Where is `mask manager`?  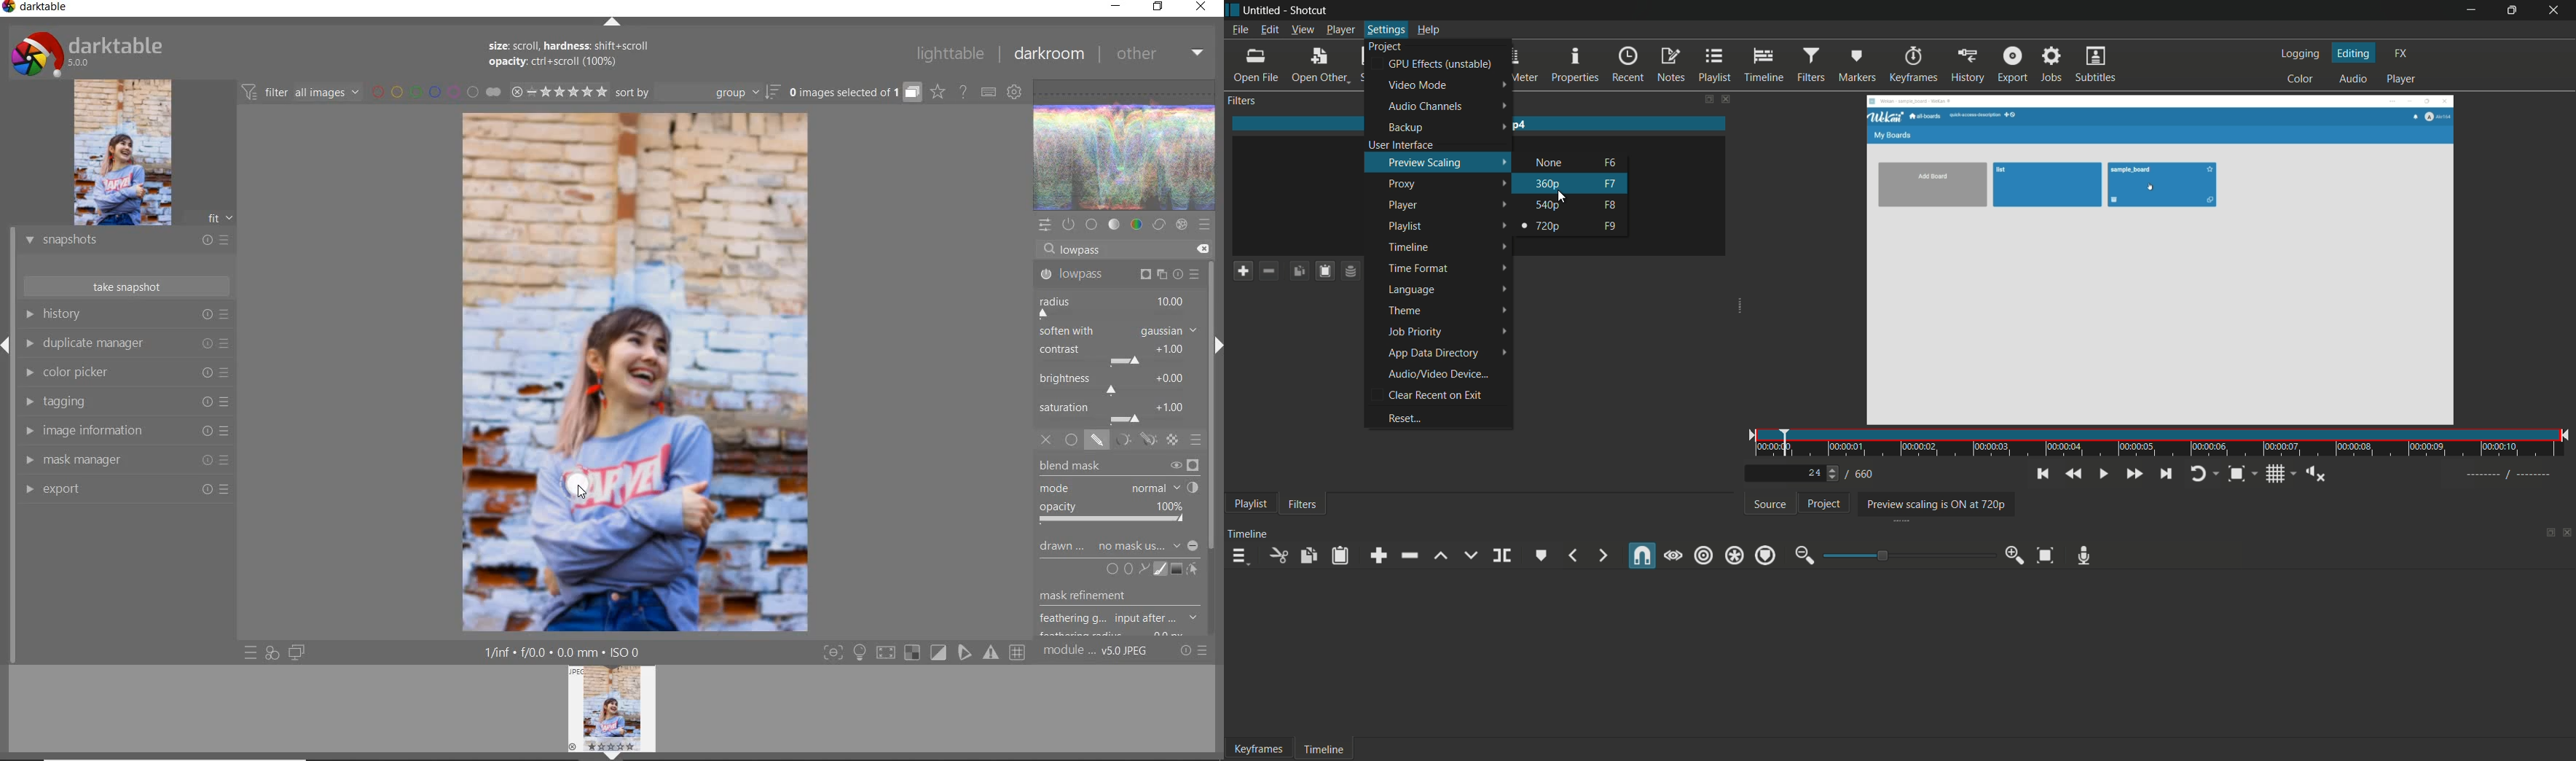 mask manager is located at coordinates (125, 461).